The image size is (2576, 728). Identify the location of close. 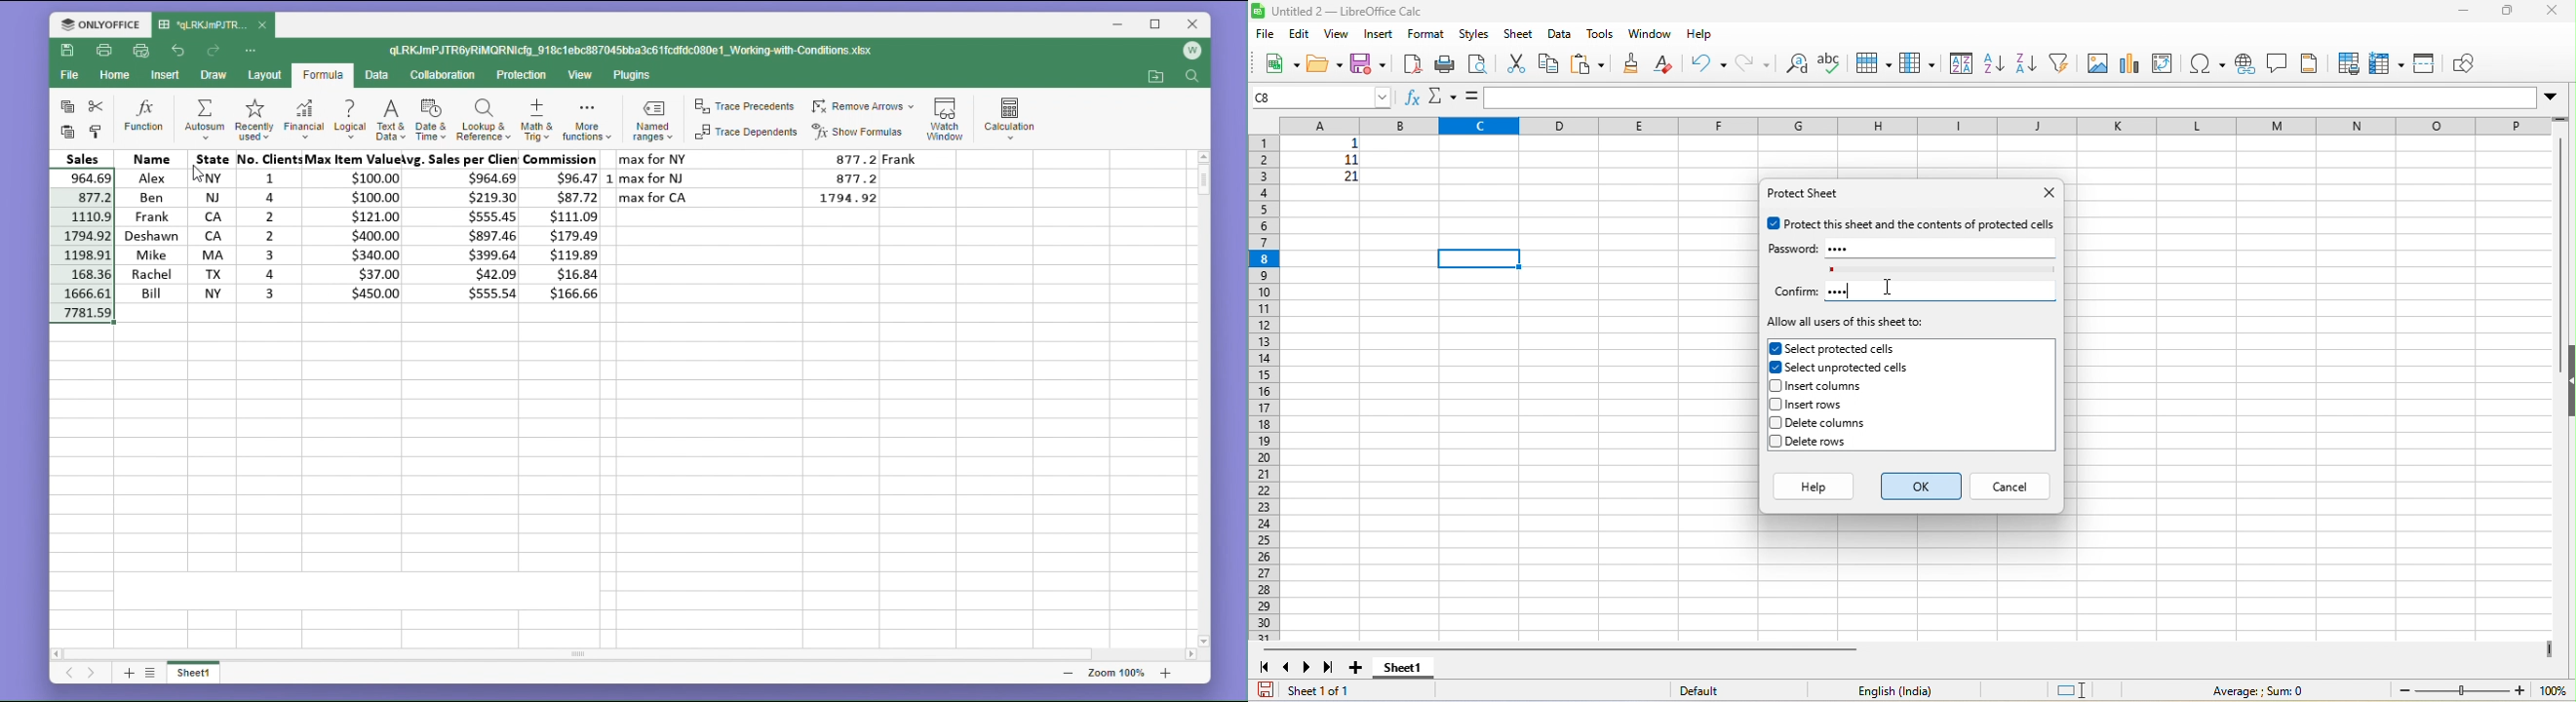
(1193, 23).